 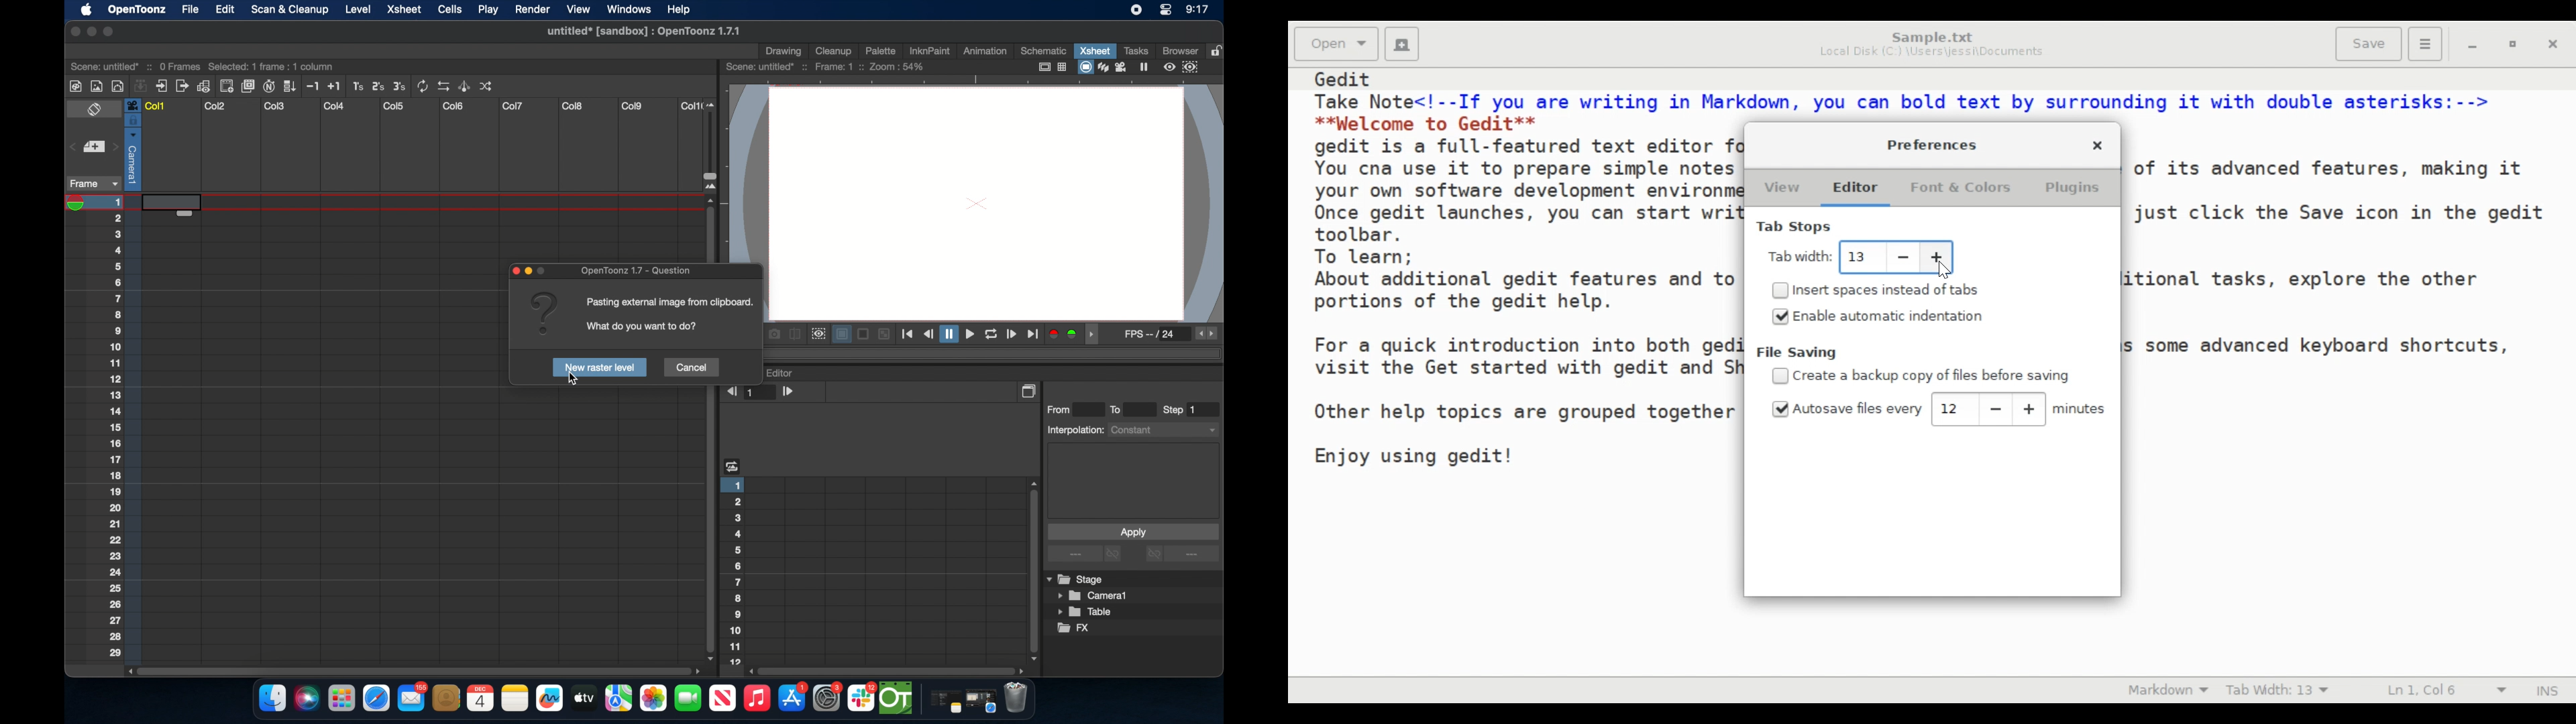 I want to click on 1, so click(x=761, y=393).